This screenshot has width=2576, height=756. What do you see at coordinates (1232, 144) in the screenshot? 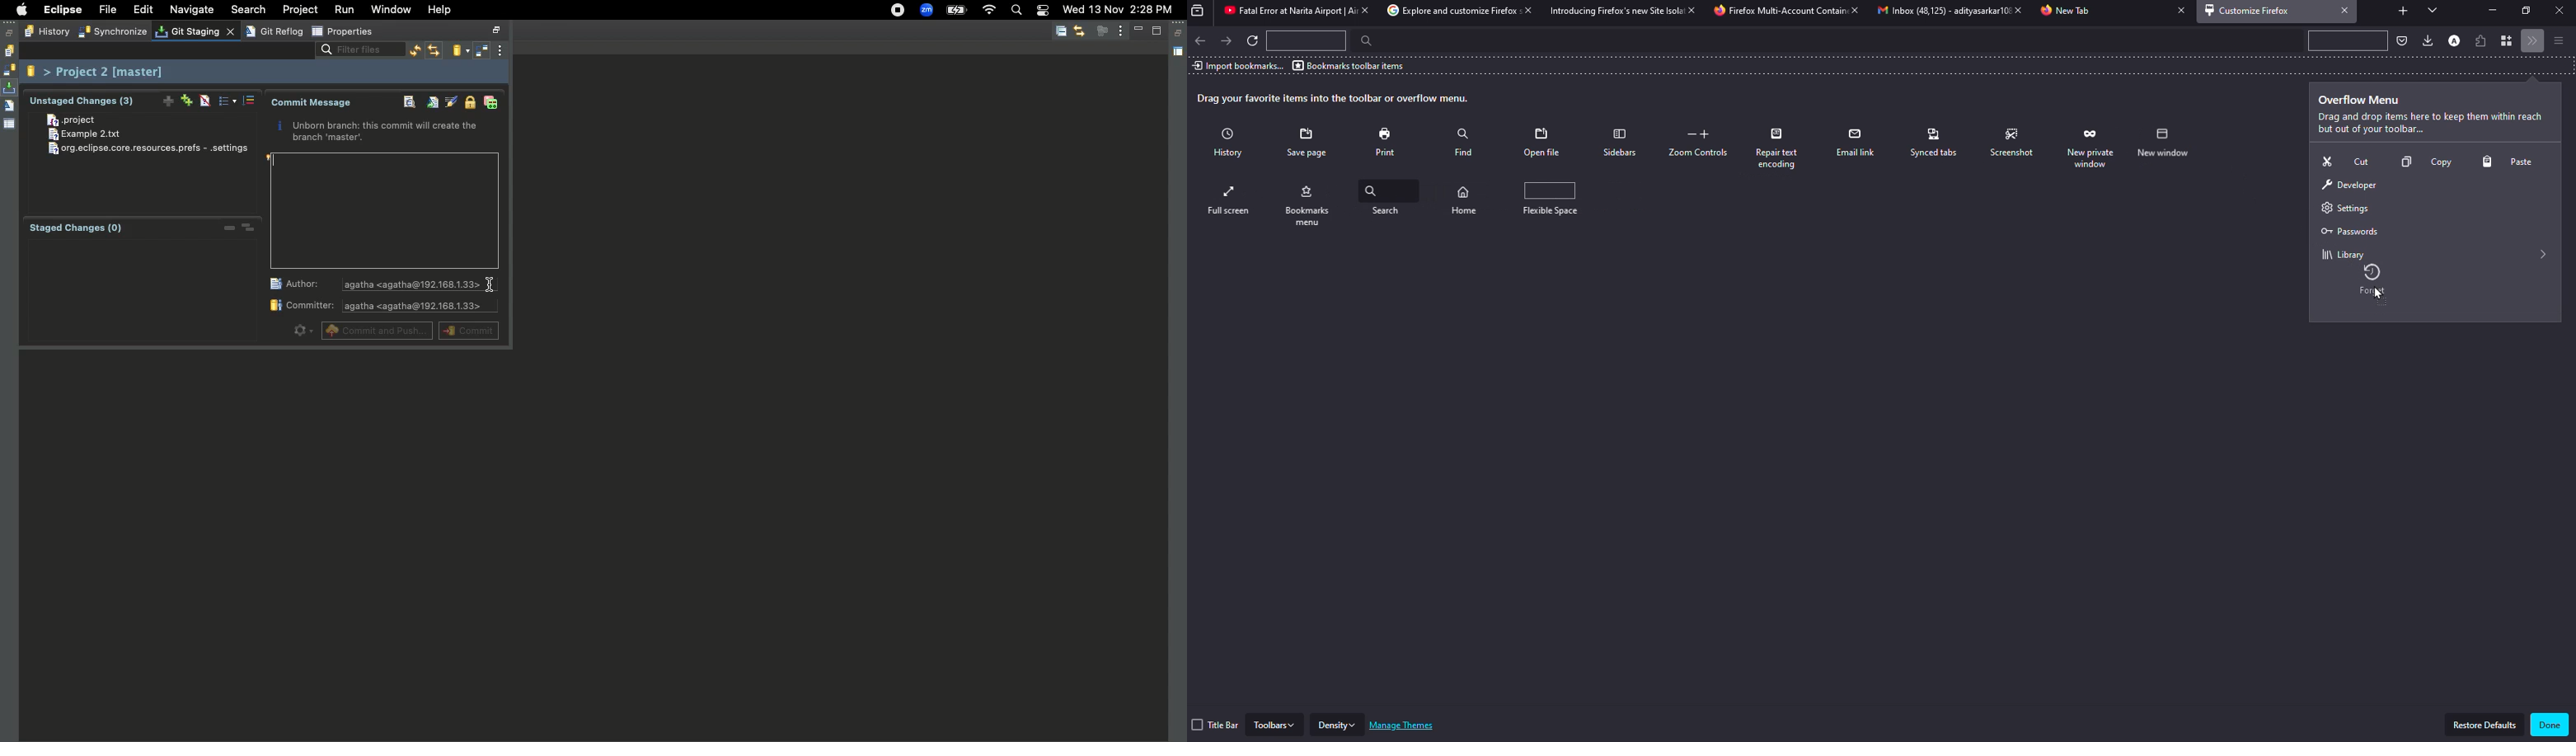
I see `history` at bounding box center [1232, 144].